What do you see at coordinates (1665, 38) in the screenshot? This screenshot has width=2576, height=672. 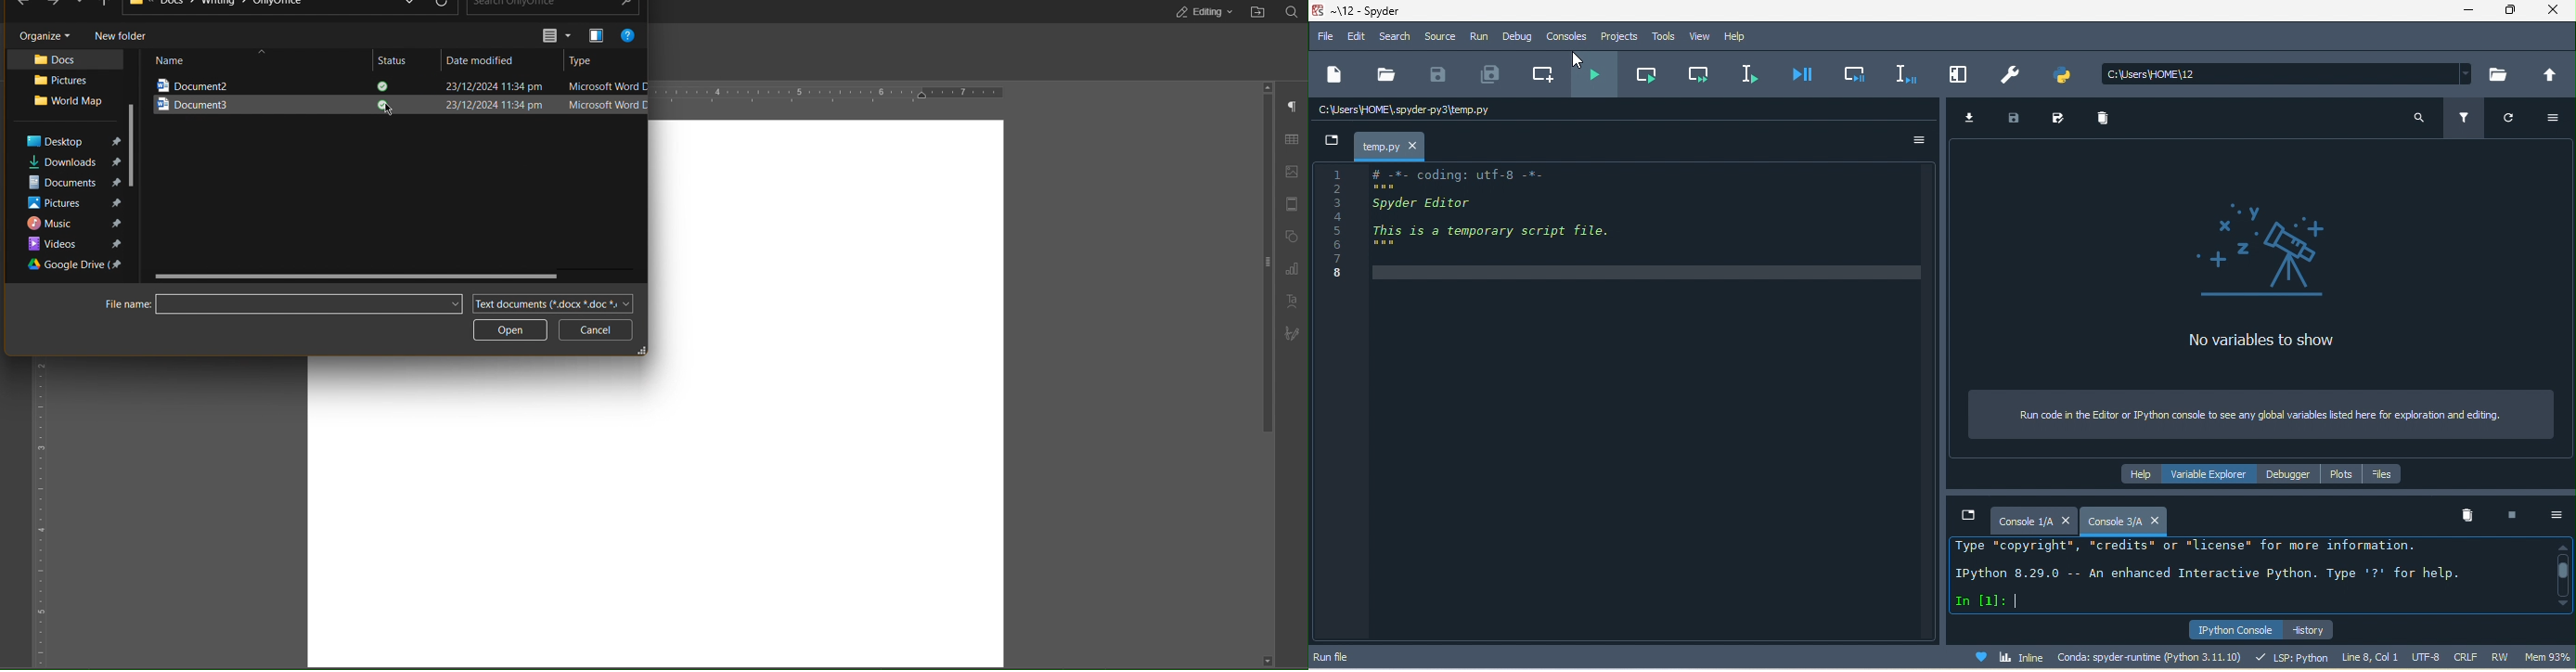 I see `tools` at bounding box center [1665, 38].